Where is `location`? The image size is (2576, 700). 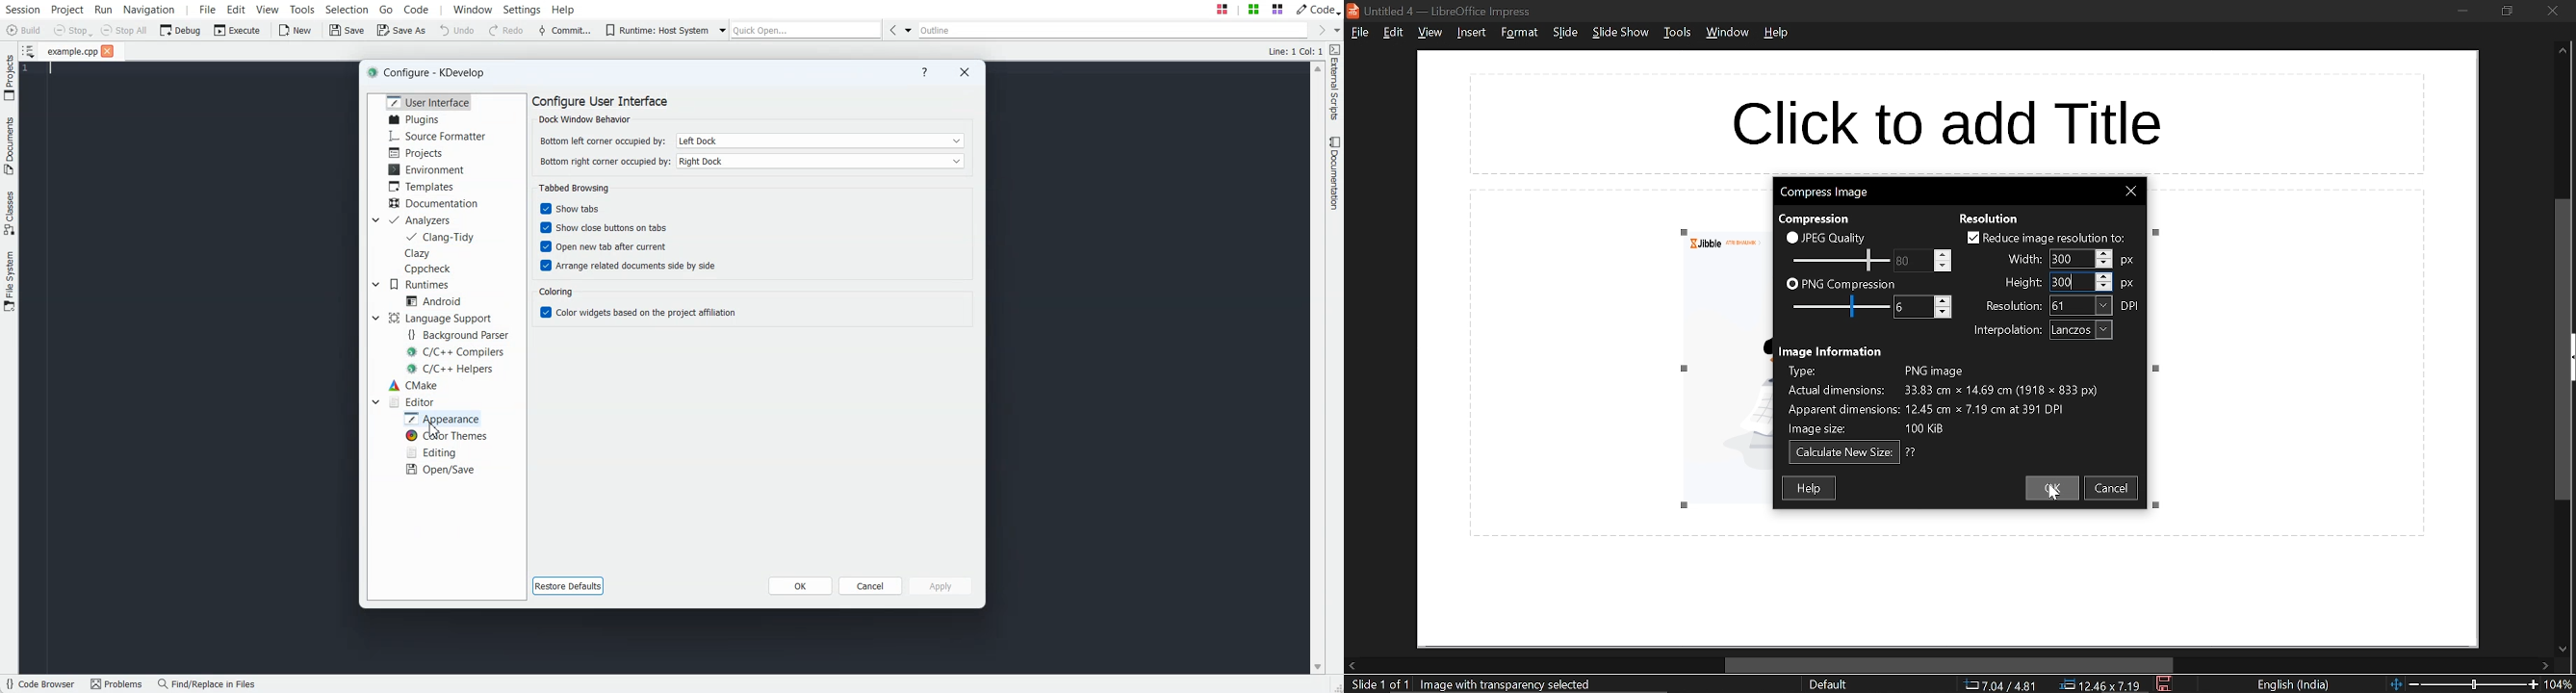
location is located at coordinates (2103, 685).